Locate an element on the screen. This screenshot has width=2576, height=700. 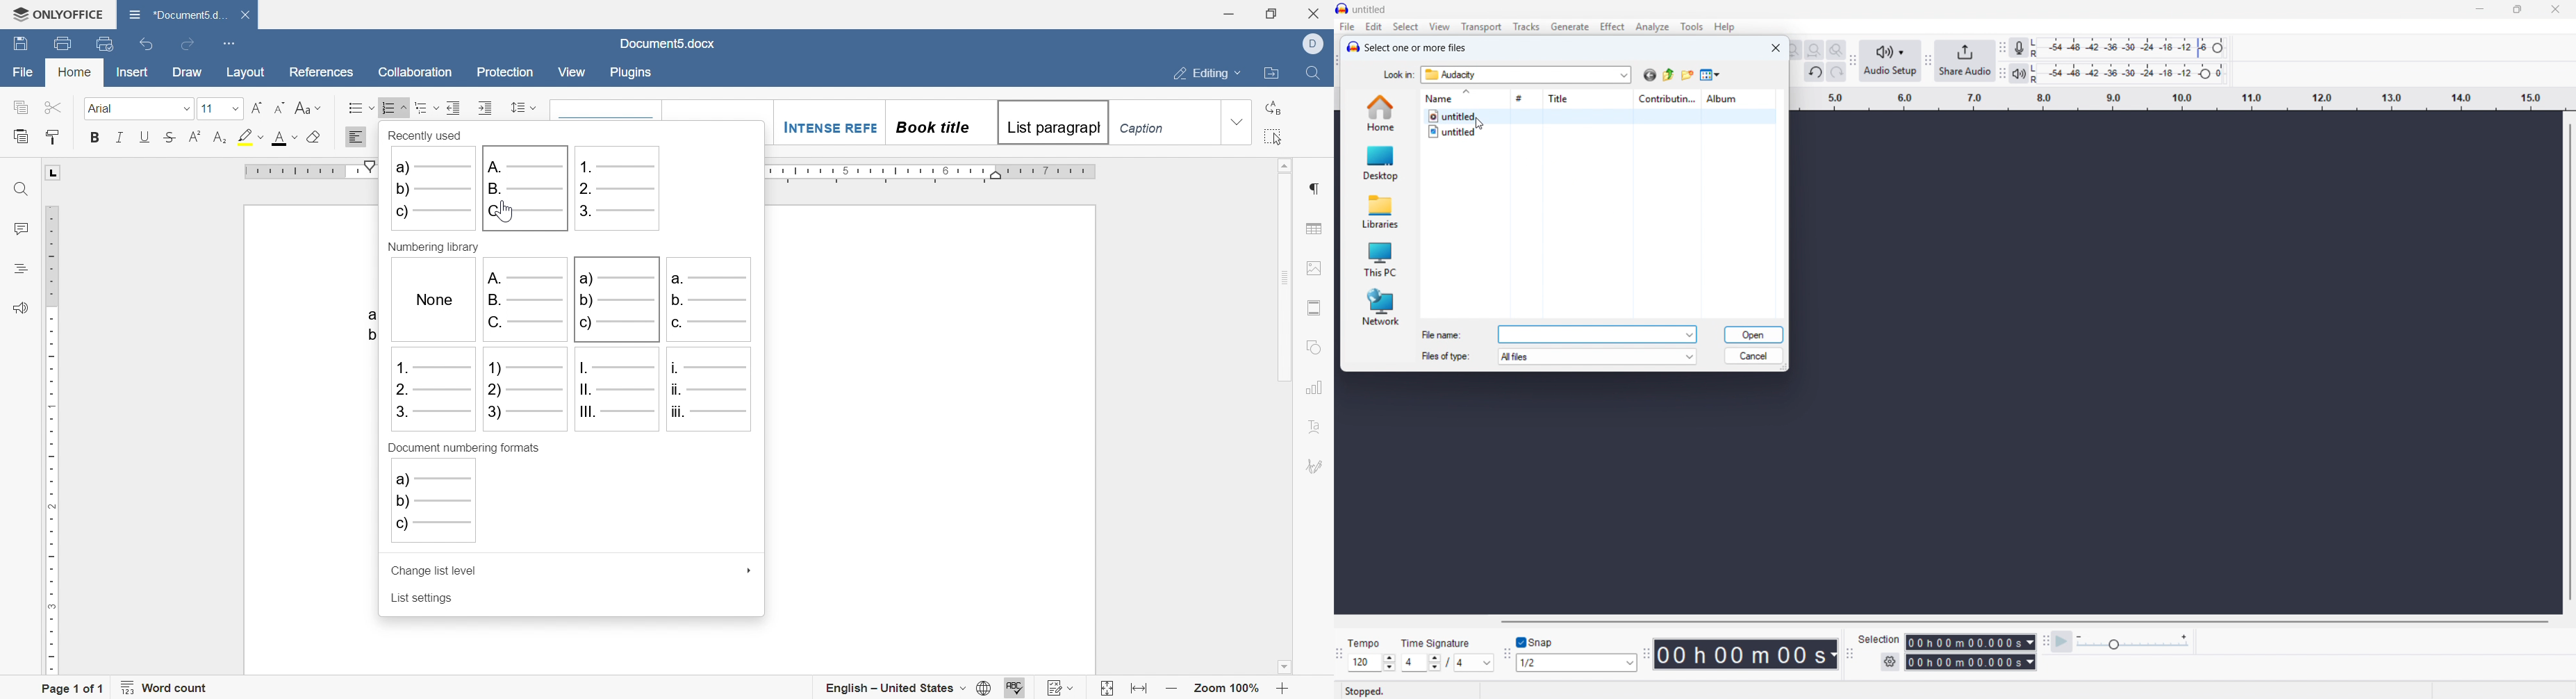
zoom in is located at coordinates (1283, 689).